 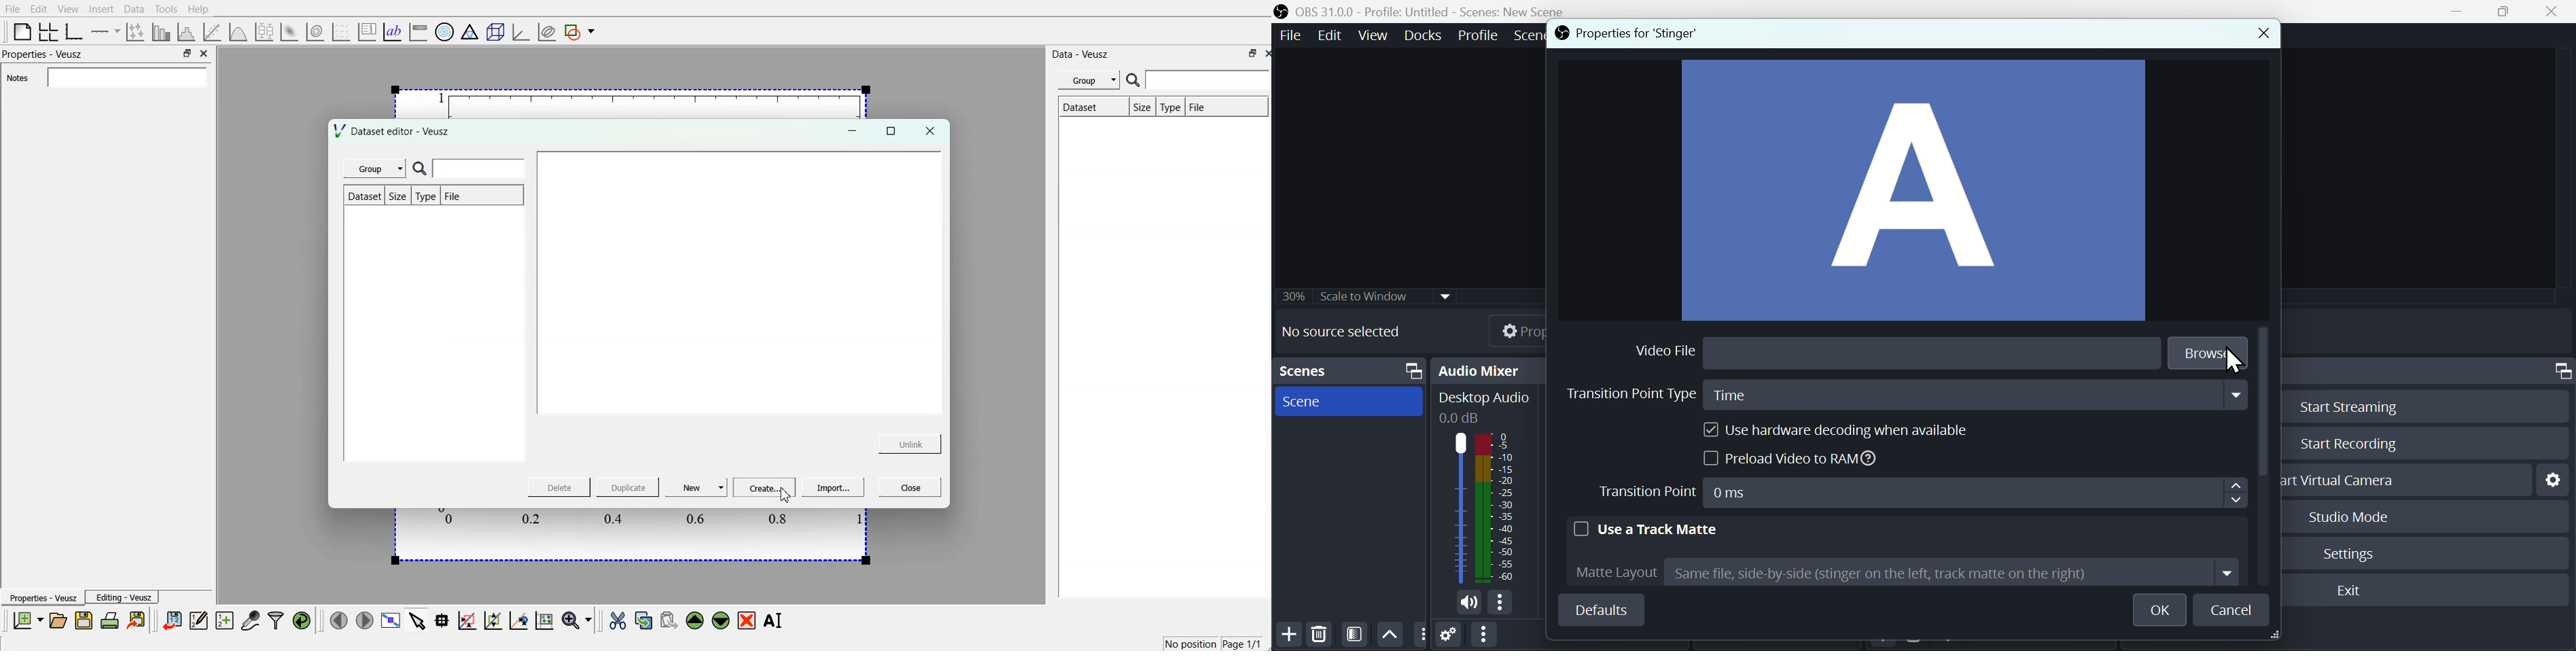 What do you see at coordinates (2266, 404) in the screenshot?
I see `Scroll bar` at bounding box center [2266, 404].